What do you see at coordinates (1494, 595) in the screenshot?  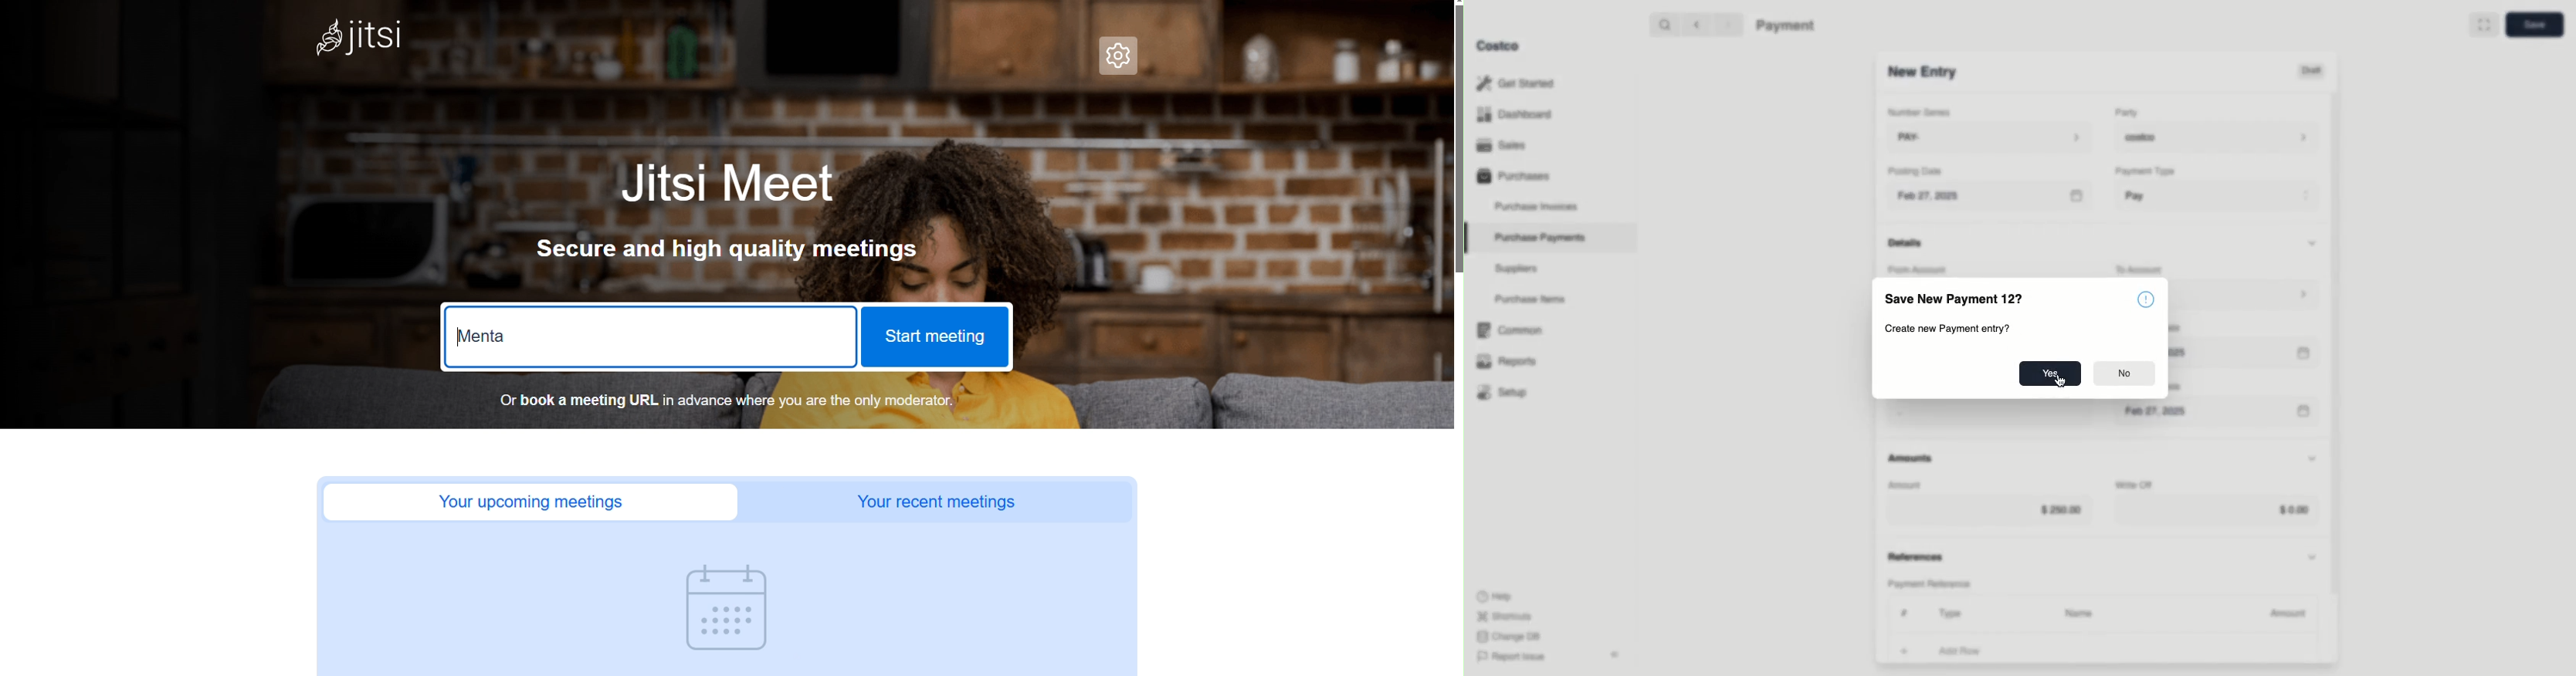 I see `Help` at bounding box center [1494, 595].